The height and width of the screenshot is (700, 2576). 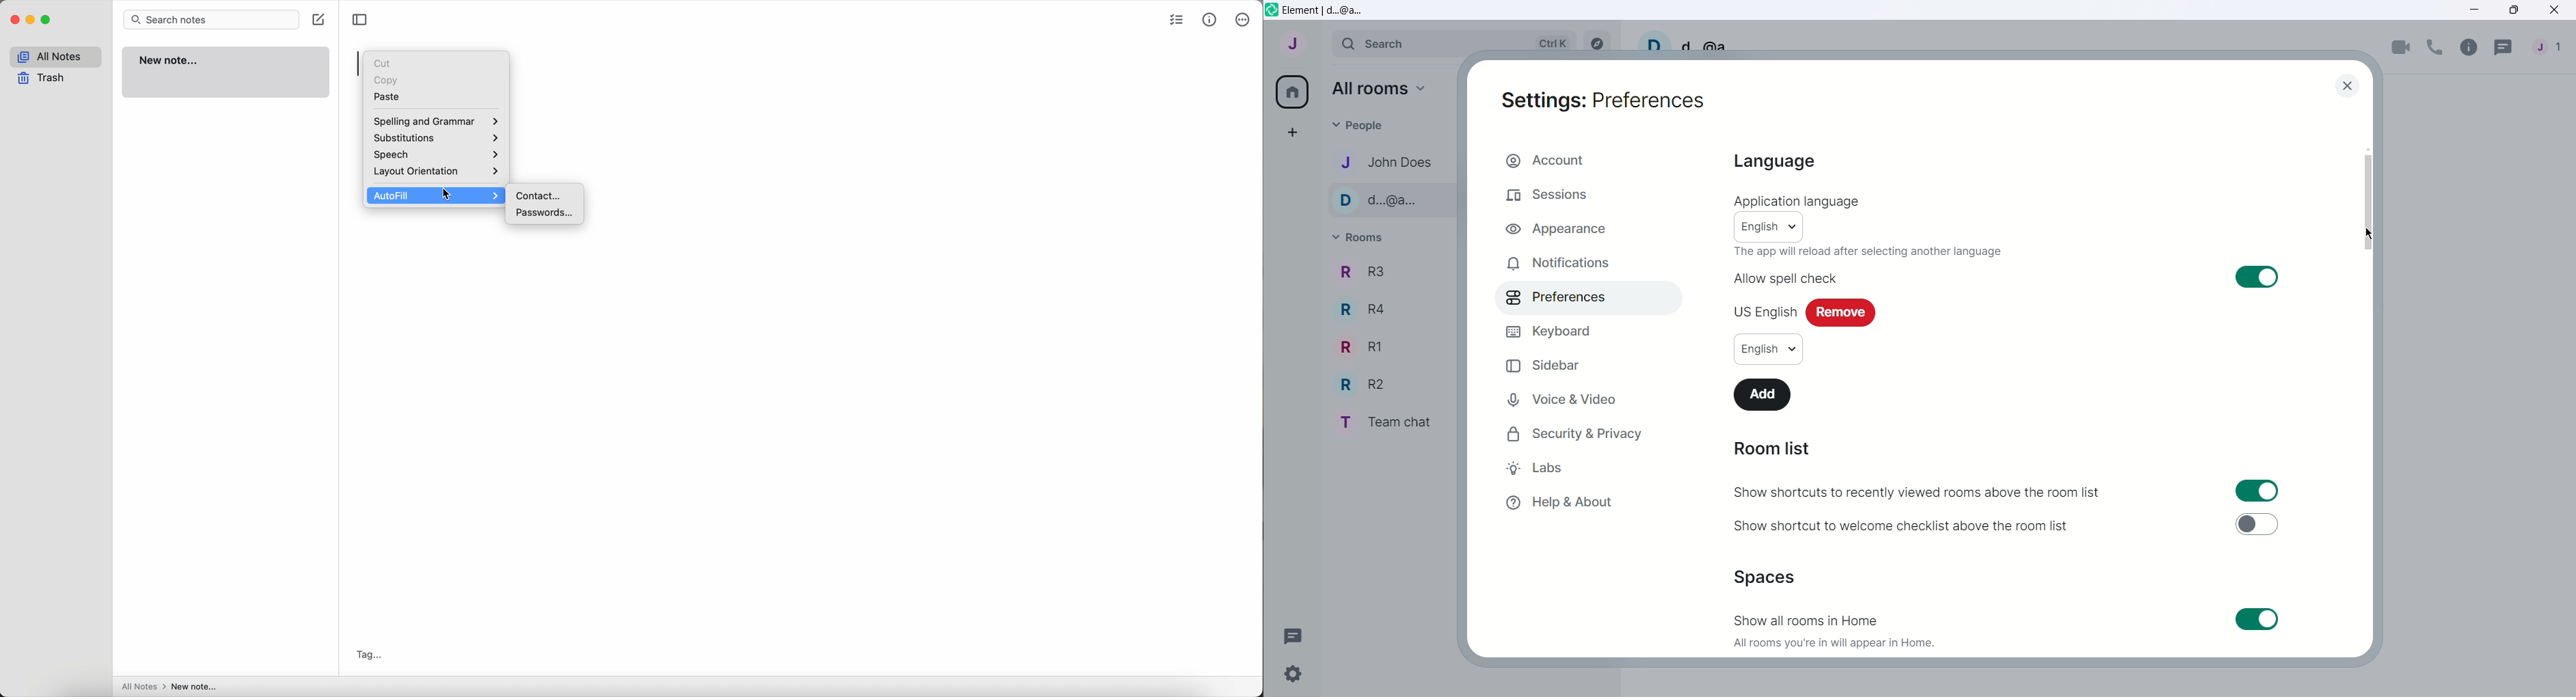 What do you see at coordinates (1767, 348) in the screenshot?
I see `English/Language options` at bounding box center [1767, 348].